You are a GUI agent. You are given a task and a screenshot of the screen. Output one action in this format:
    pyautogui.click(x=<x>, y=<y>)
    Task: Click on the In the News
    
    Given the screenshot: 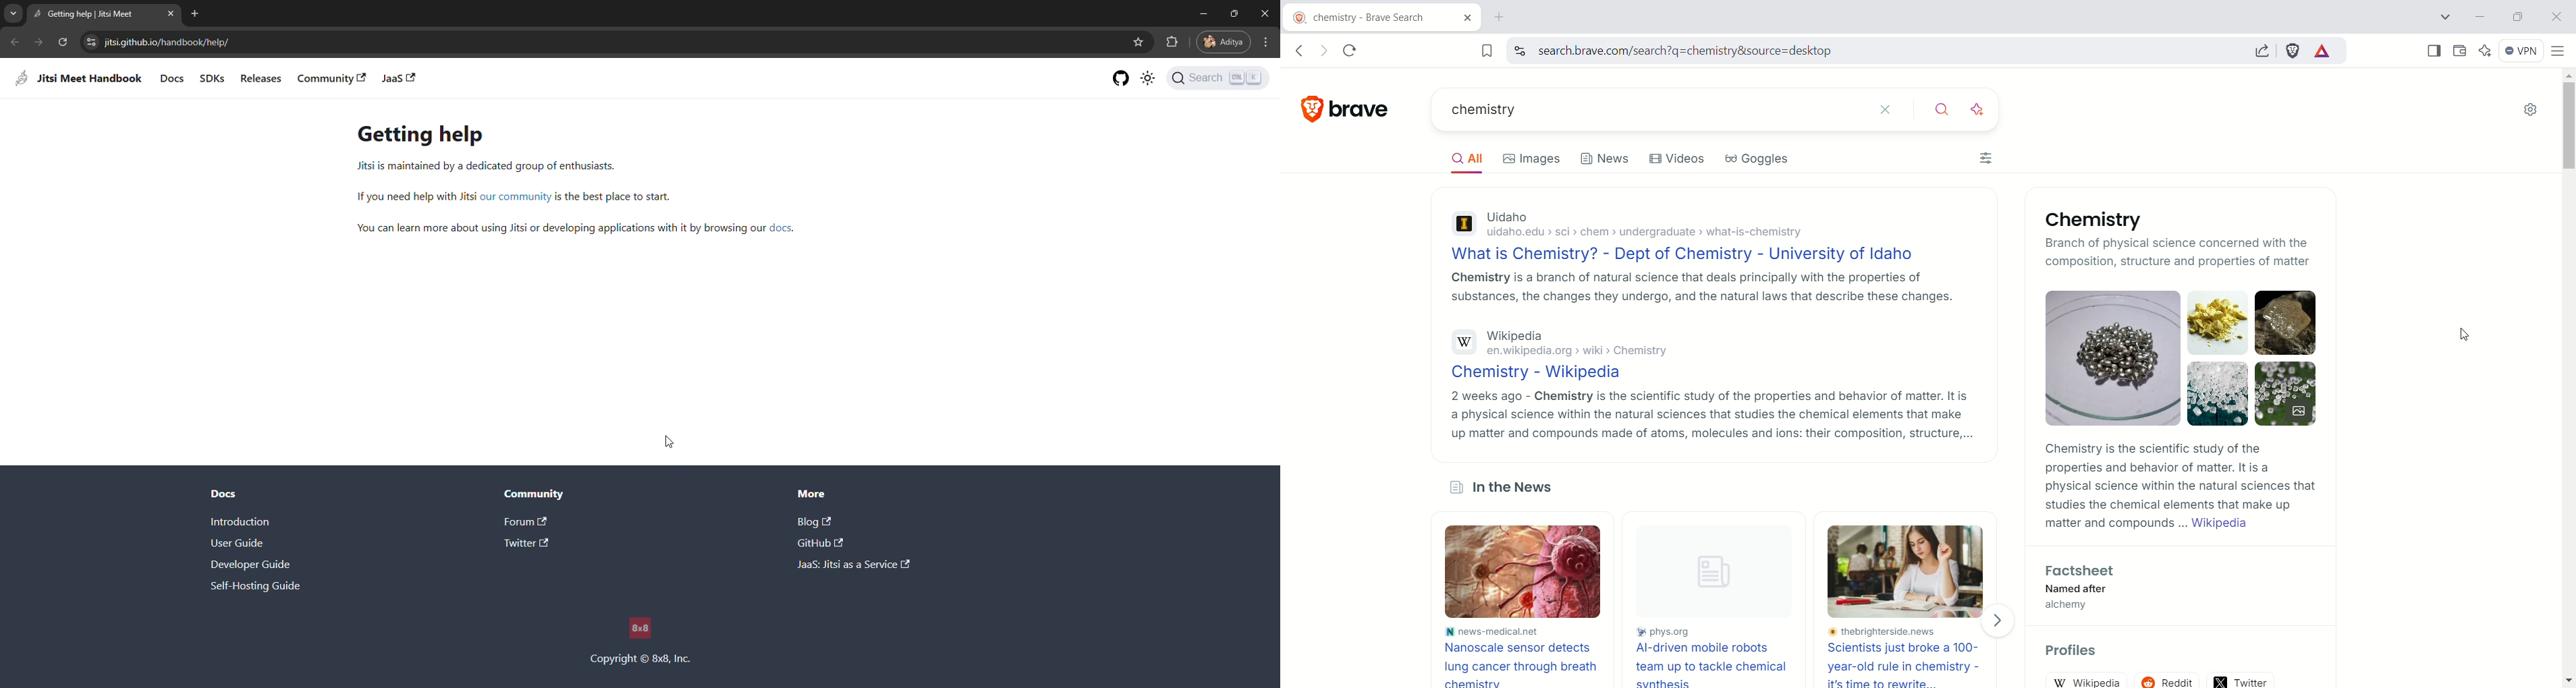 What is the action you would take?
    pyautogui.click(x=1500, y=490)
    